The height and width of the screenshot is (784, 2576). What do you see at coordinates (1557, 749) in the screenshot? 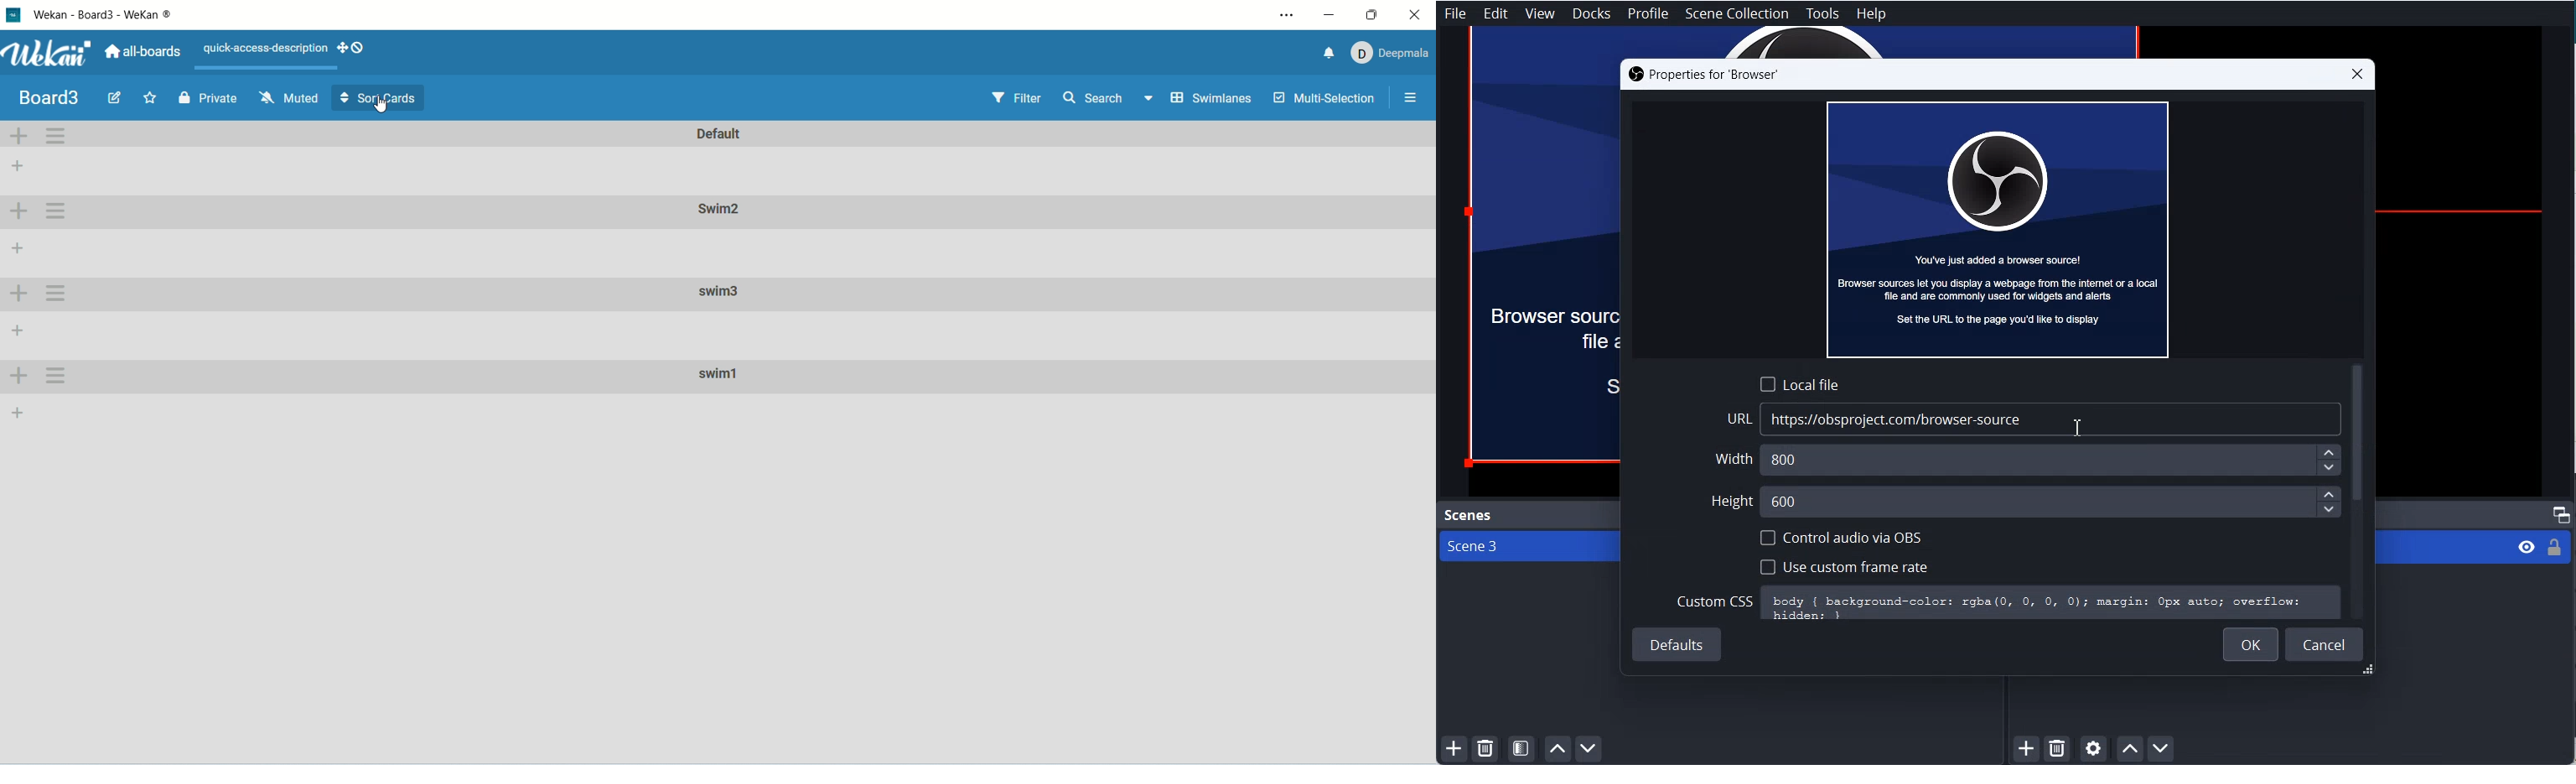
I see `Move scene up` at bounding box center [1557, 749].